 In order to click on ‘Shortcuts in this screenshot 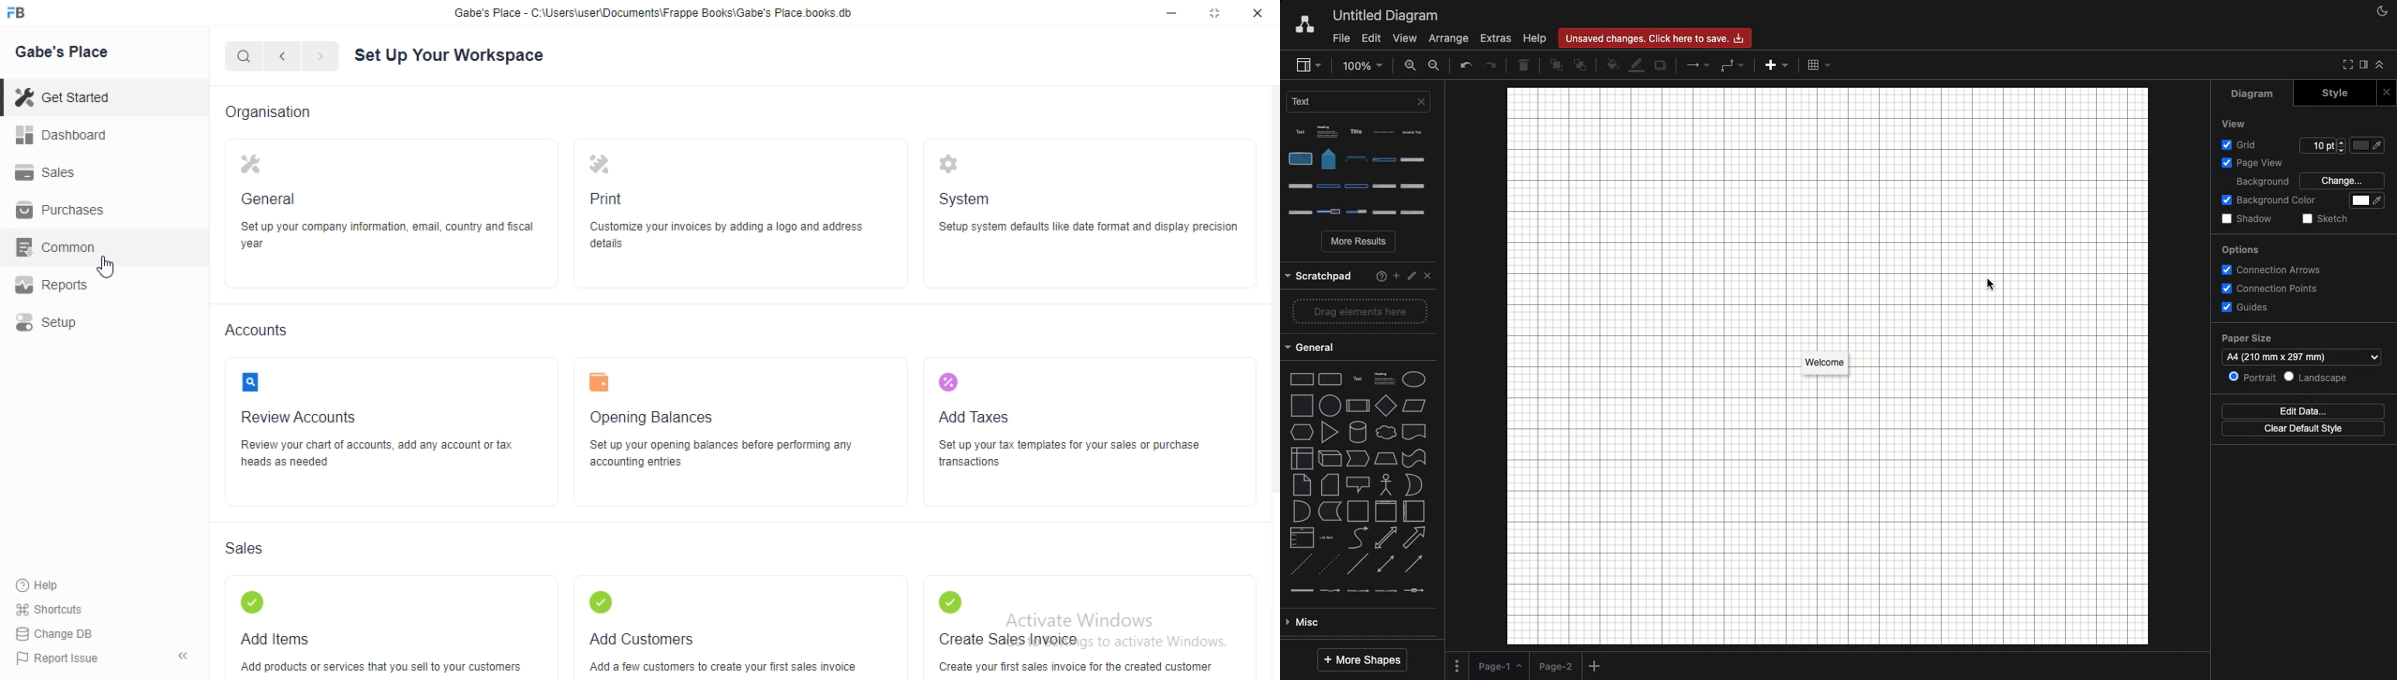, I will do `click(62, 609)`.